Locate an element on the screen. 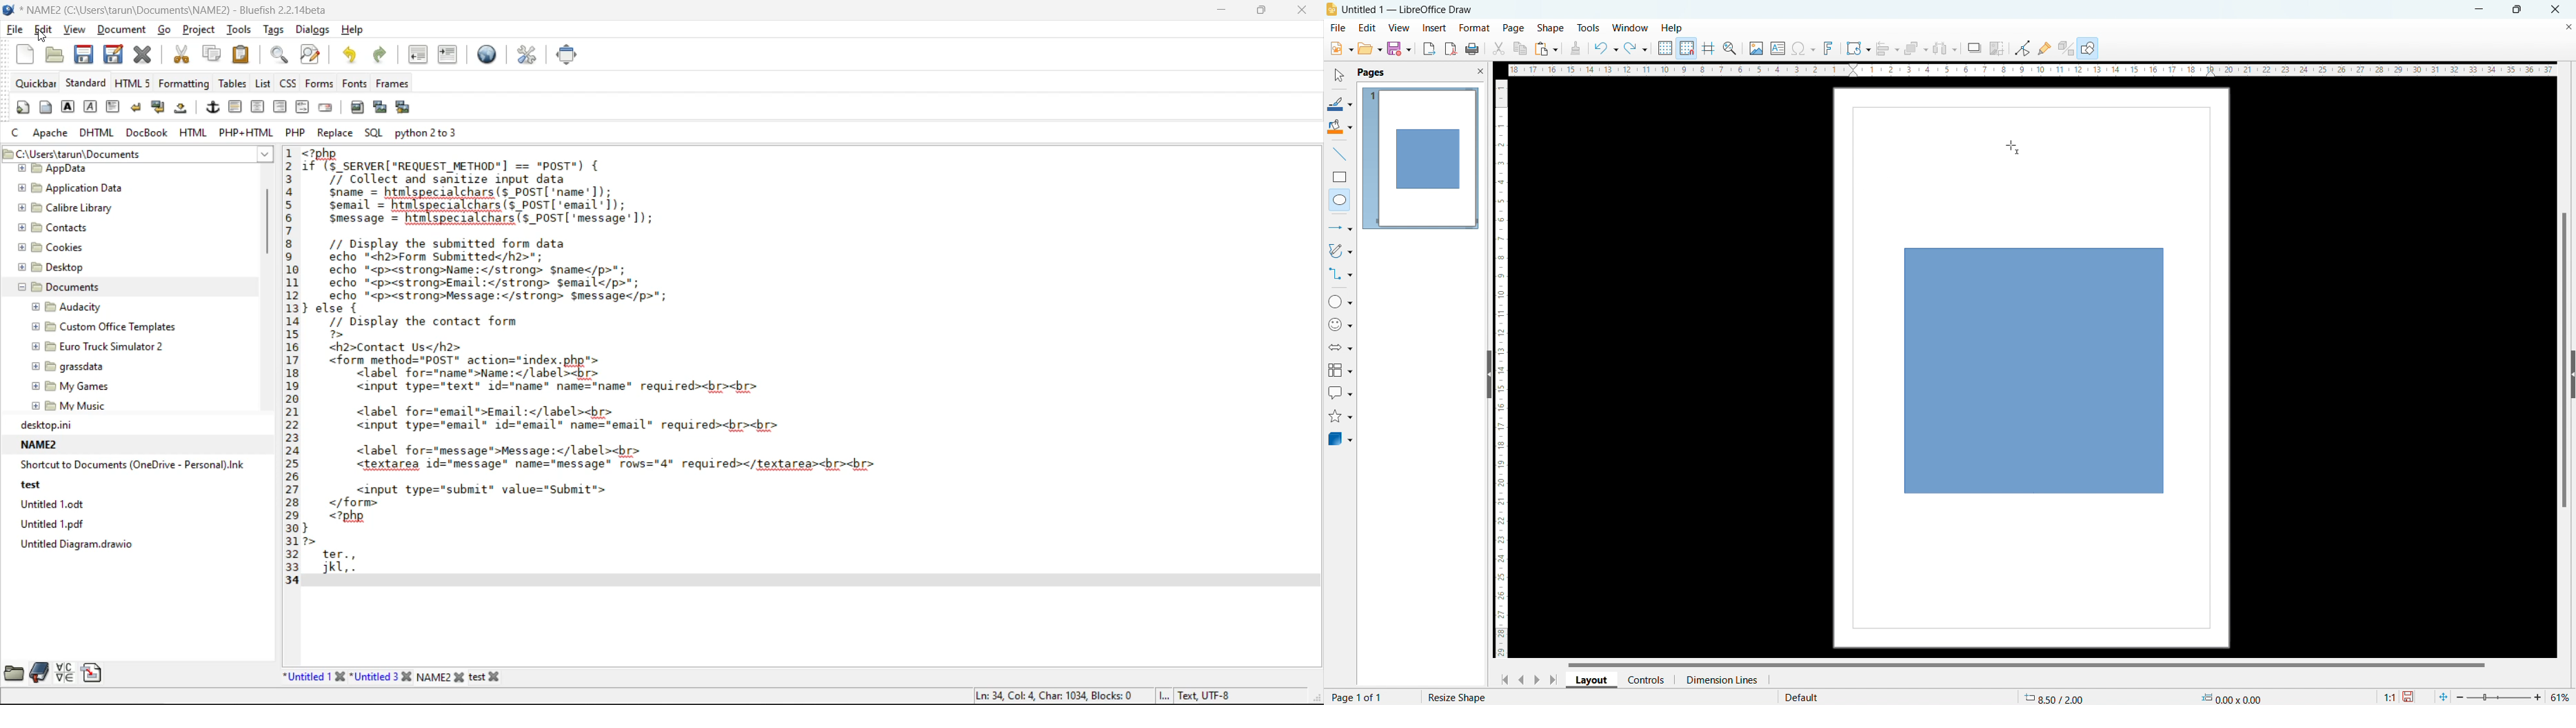  undo is located at coordinates (1605, 48).